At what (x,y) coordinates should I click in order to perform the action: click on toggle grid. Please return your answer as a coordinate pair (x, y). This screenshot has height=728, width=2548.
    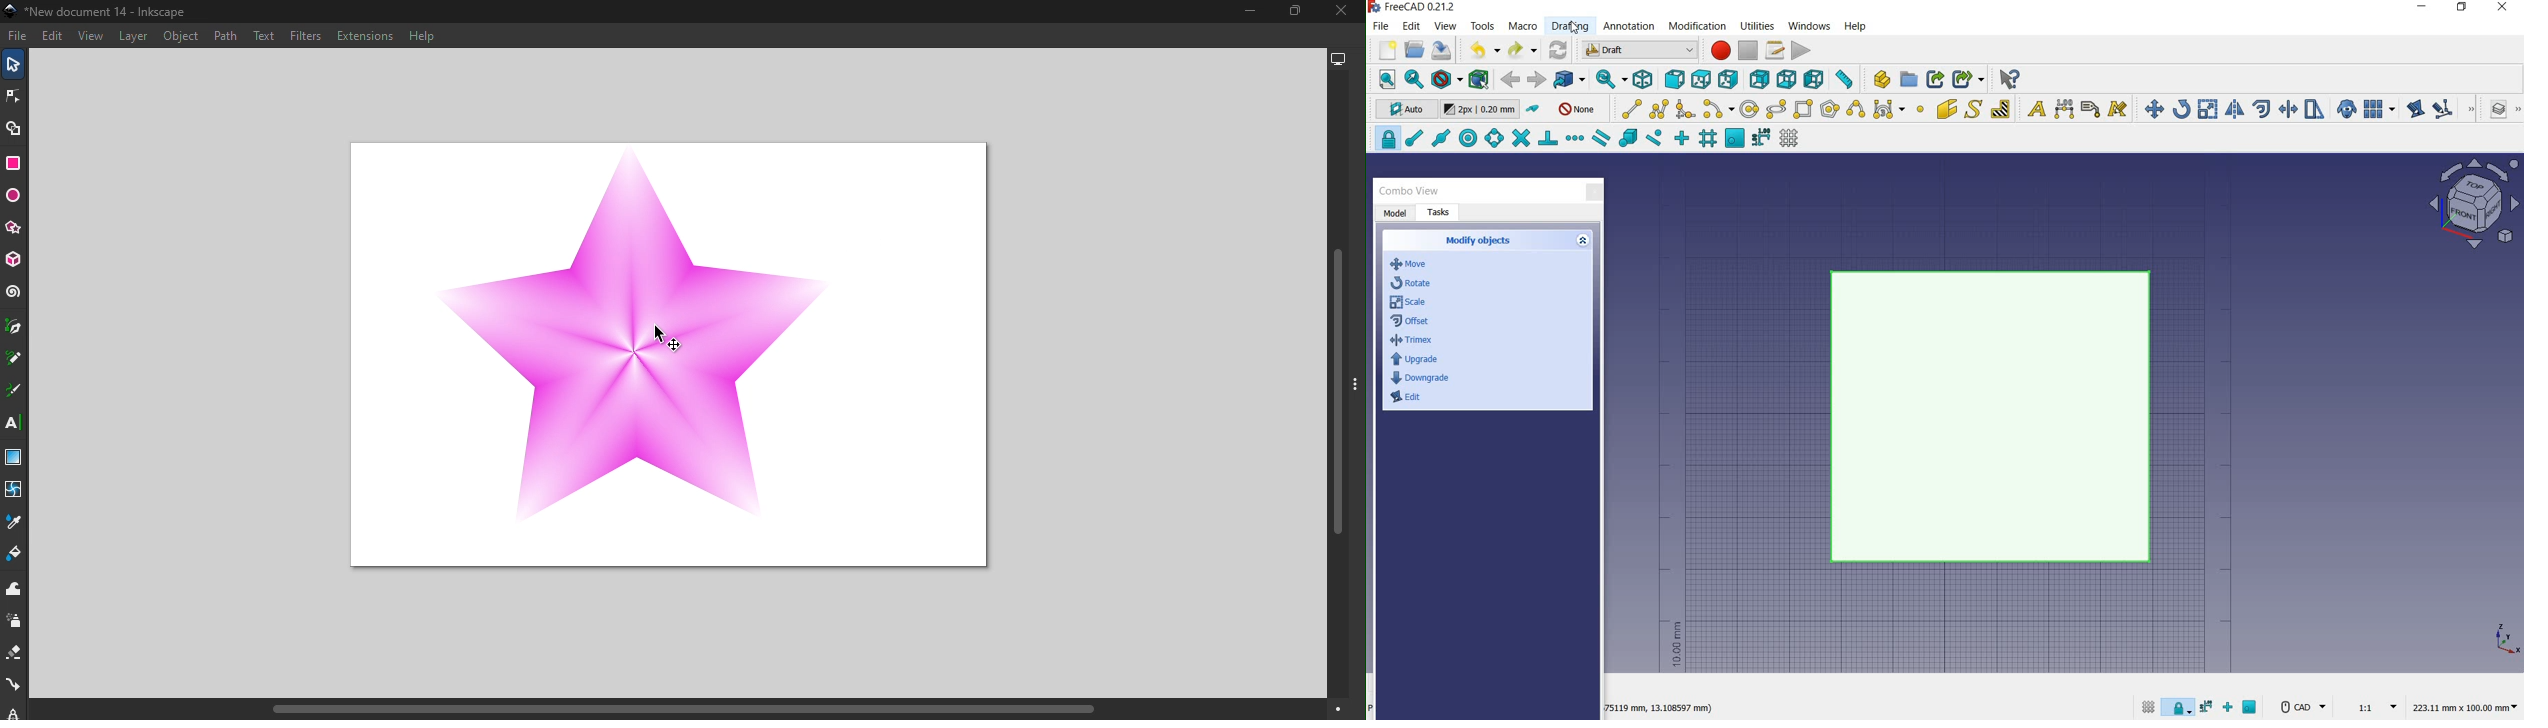
    Looking at the image, I should click on (1791, 139).